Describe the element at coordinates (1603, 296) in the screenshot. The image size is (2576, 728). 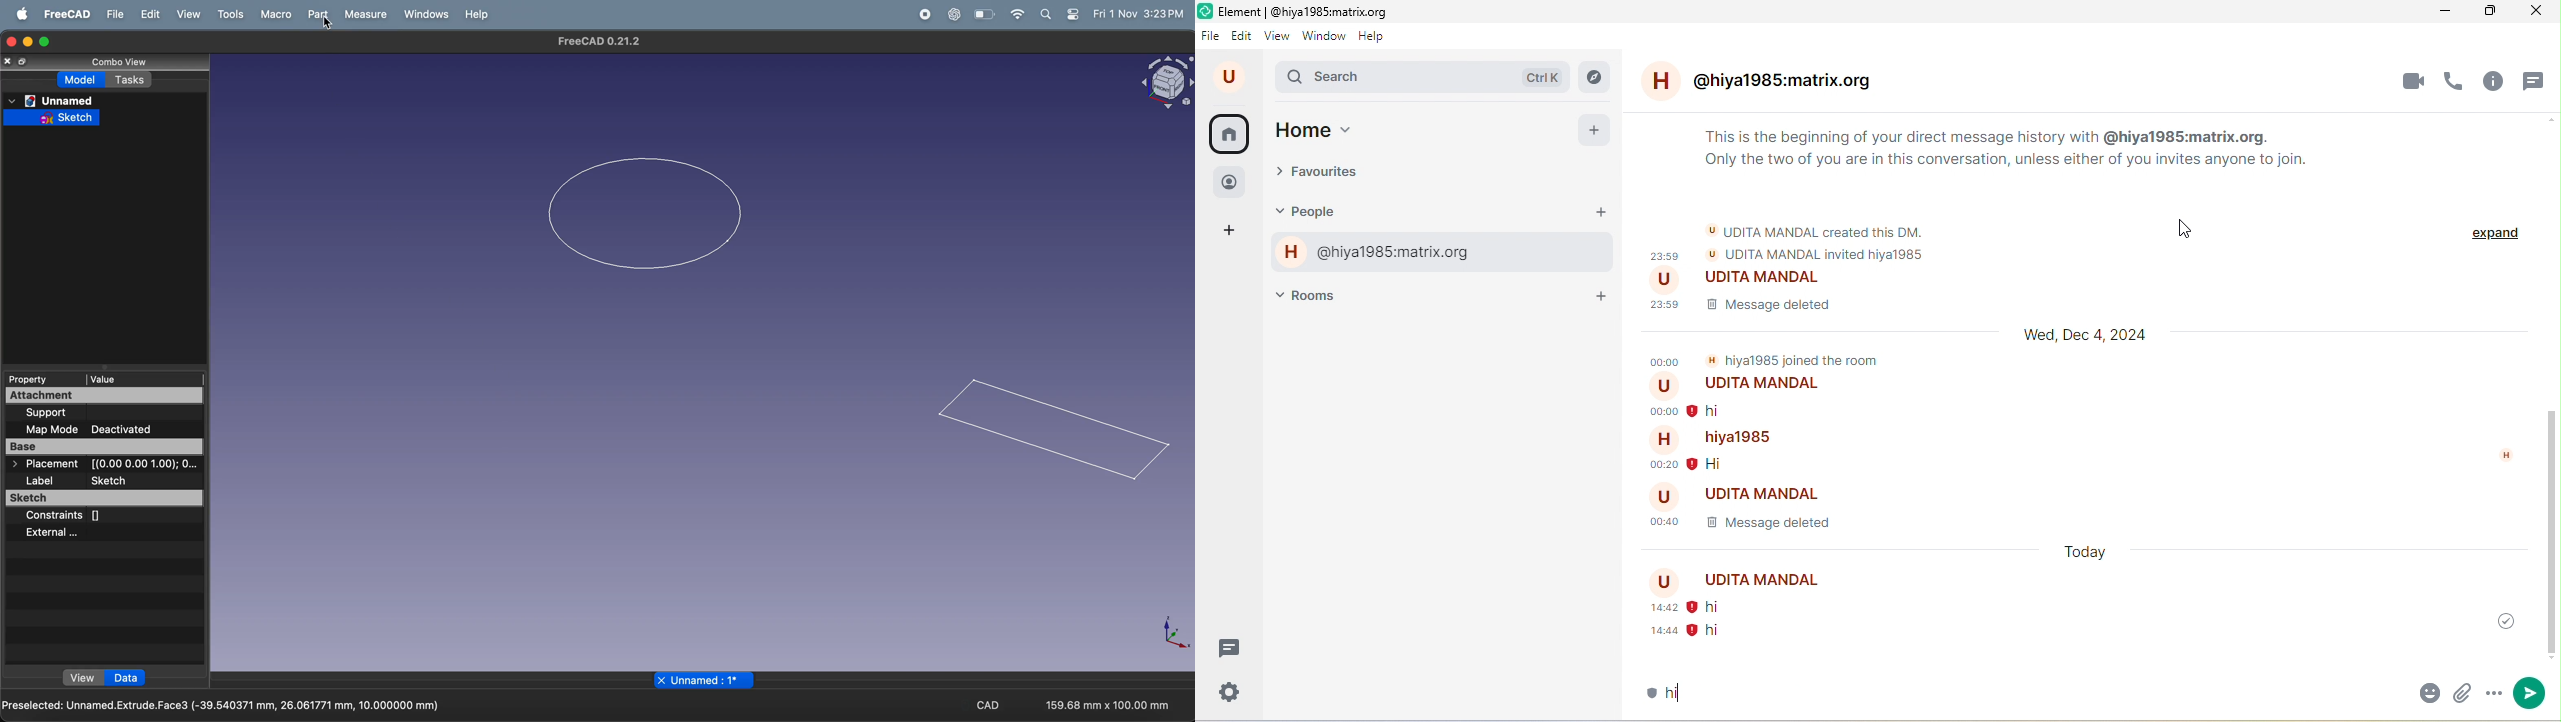
I see `add room` at that location.